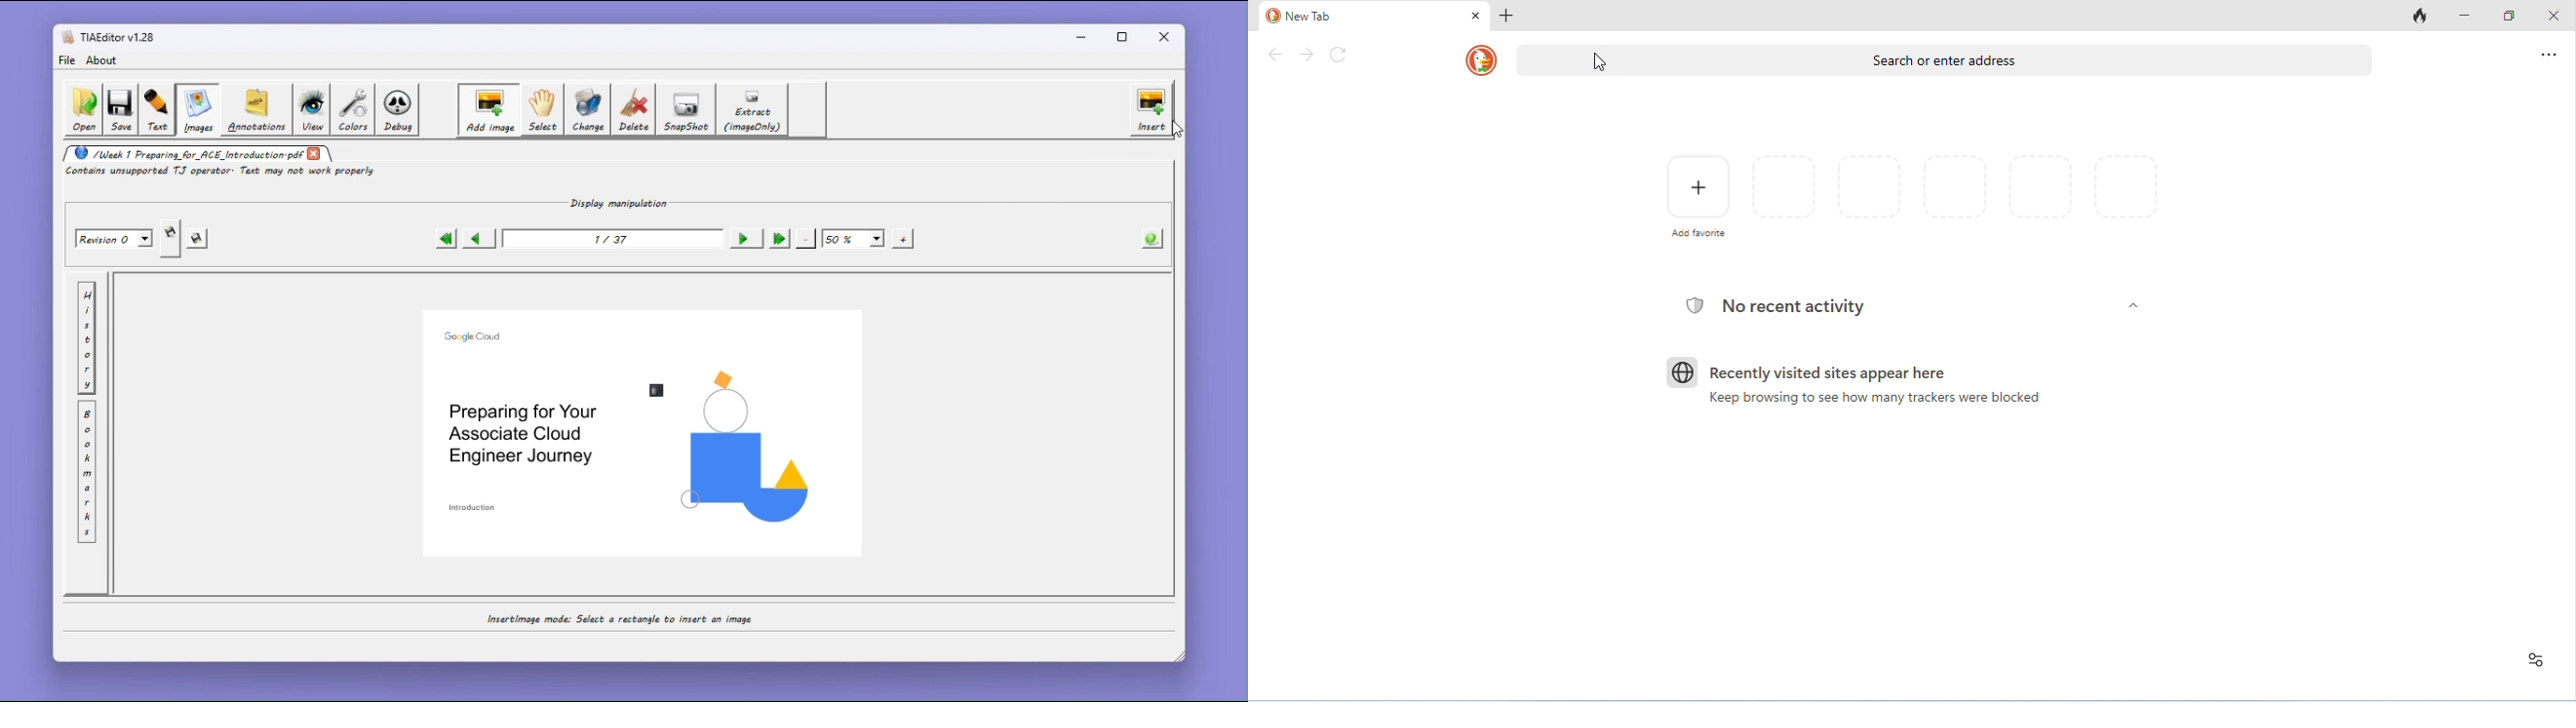  Describe the element at coordinates (1308, 53) in the screenshot. I see `forward` at that location.